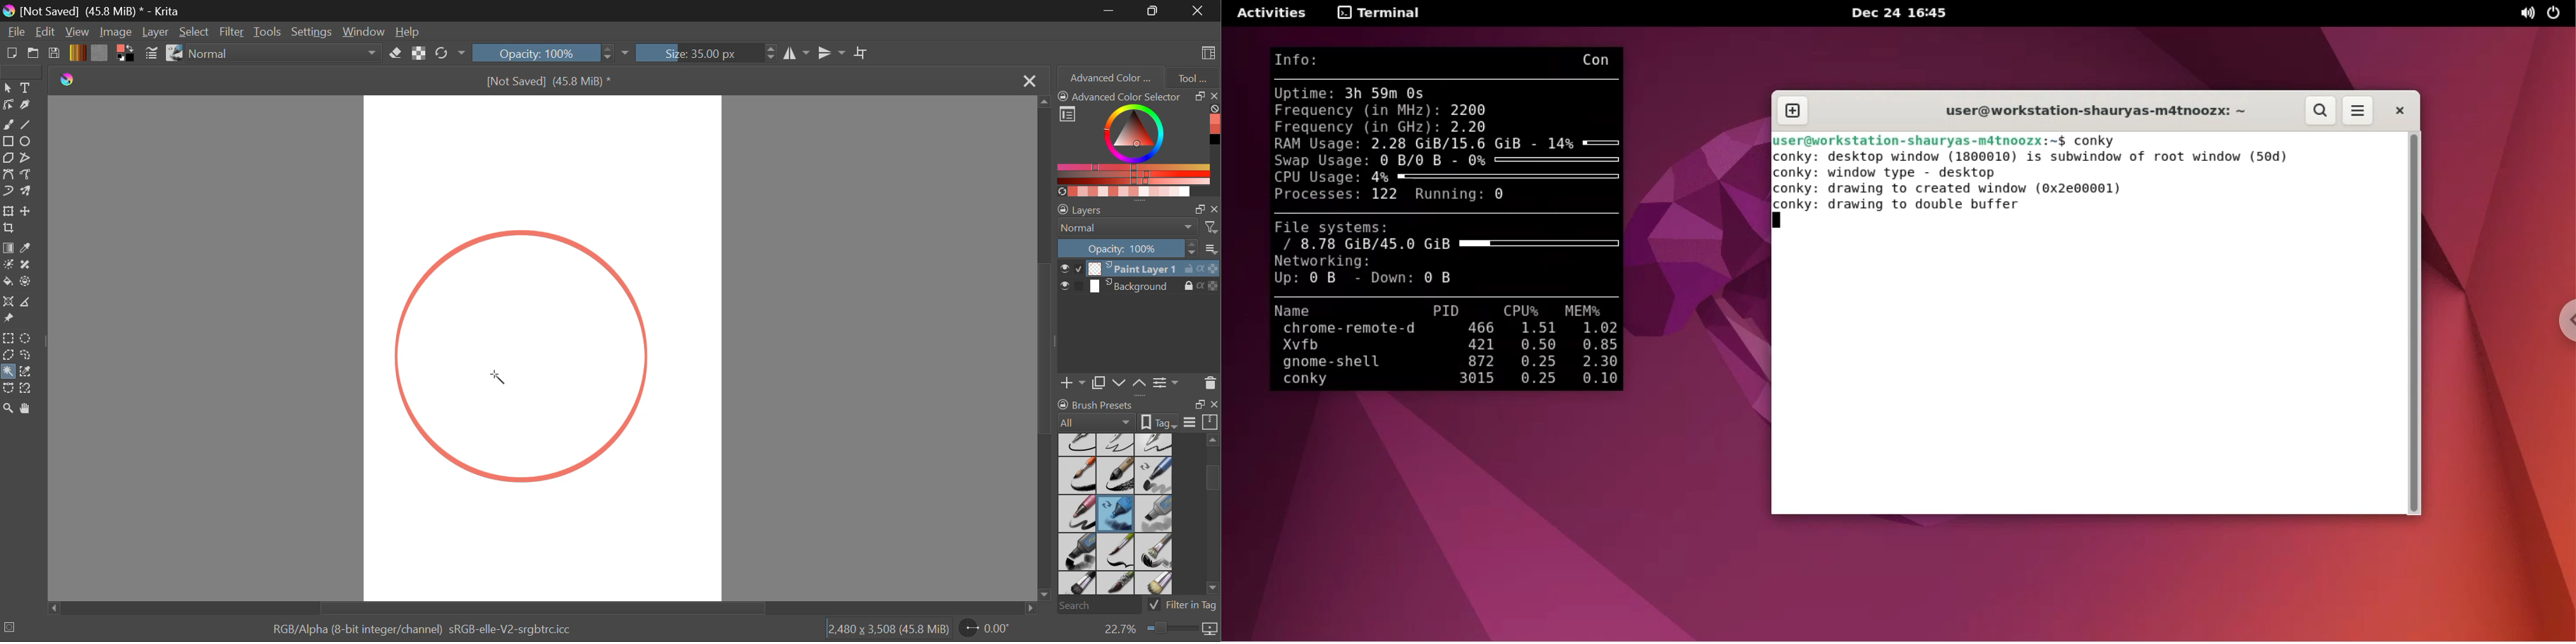  What do you see at coordinates (8, 407) in the screenshot?
I see `Zoom Tool` at bounding box center [8, 407].